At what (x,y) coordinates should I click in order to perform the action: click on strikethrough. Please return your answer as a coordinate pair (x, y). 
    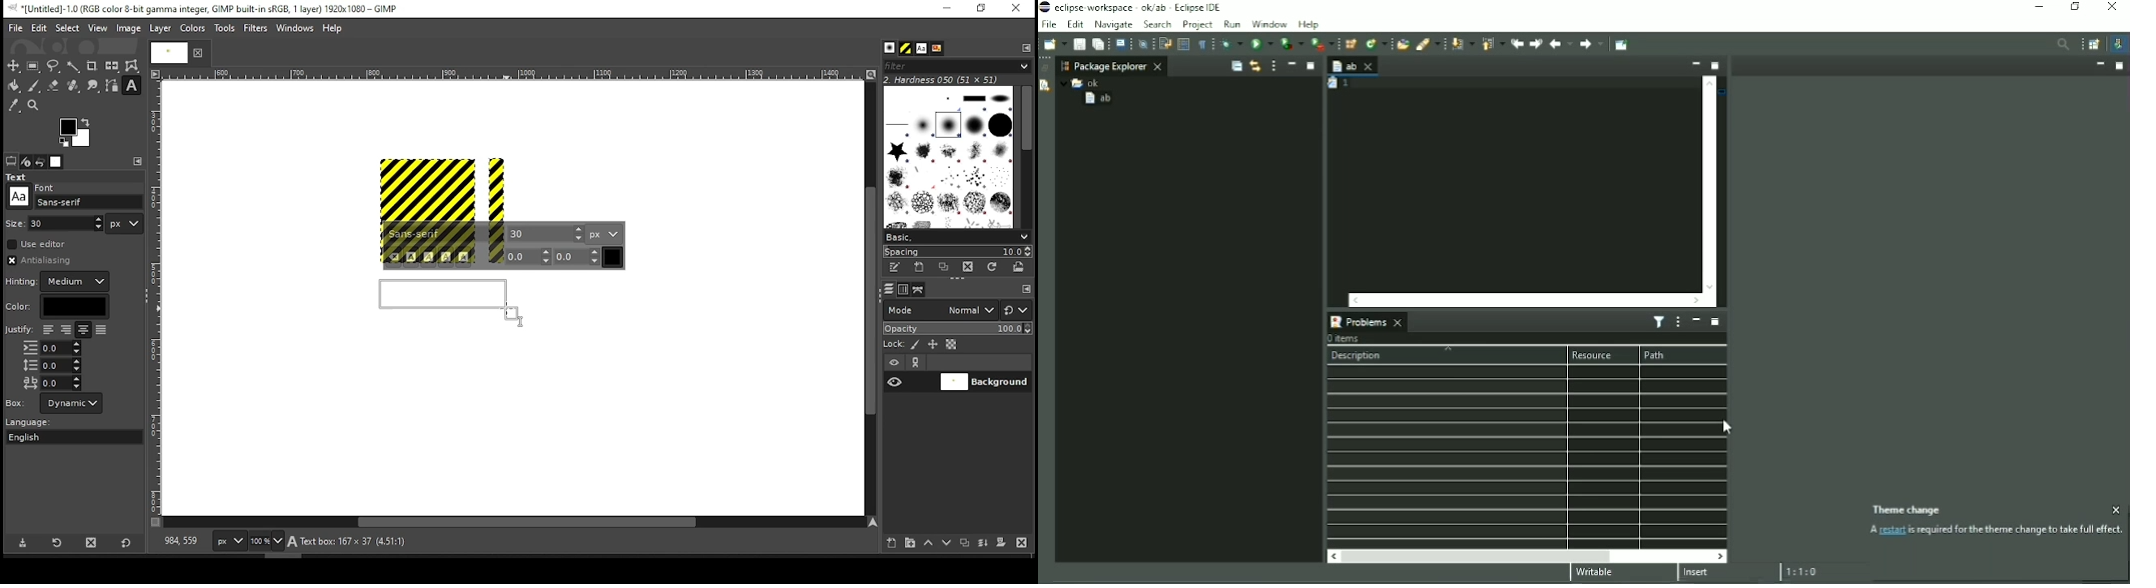
    Looking at the image, I should click on (464, 257).